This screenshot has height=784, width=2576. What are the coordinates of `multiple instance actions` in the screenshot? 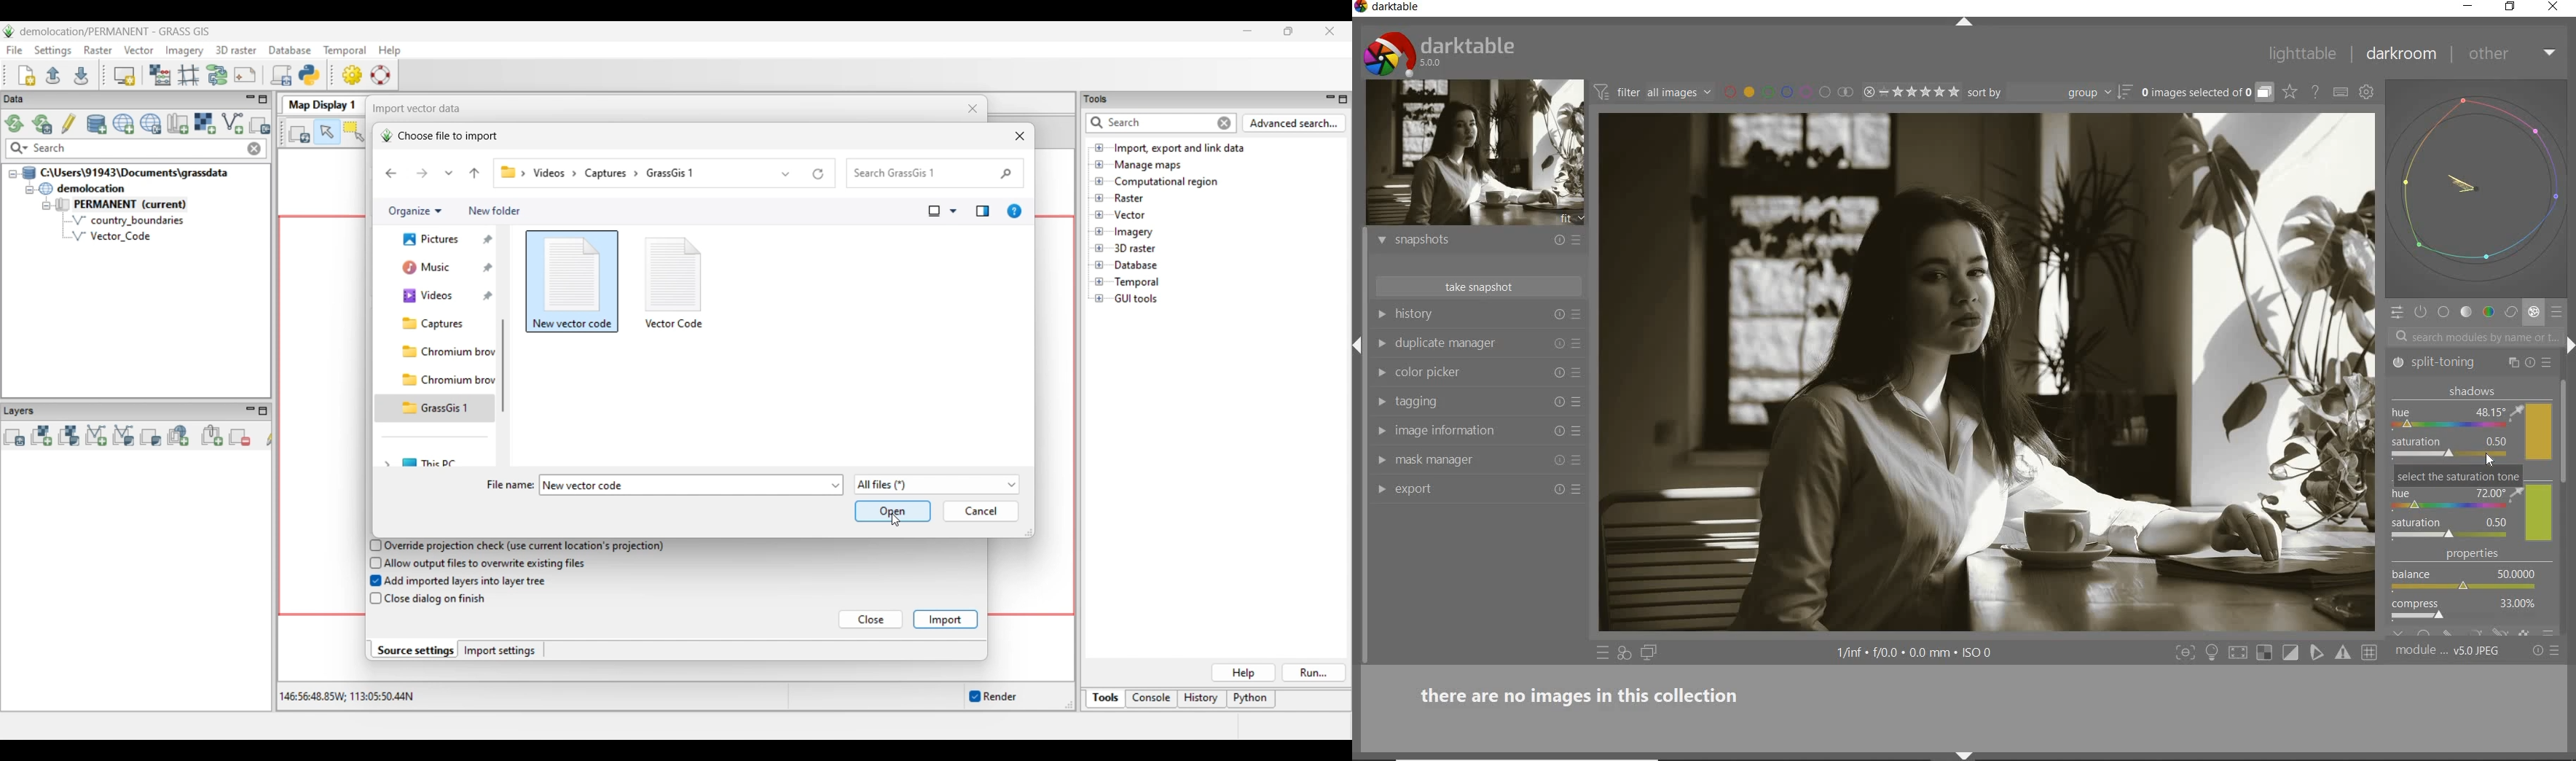 It's located at (2513, 361).